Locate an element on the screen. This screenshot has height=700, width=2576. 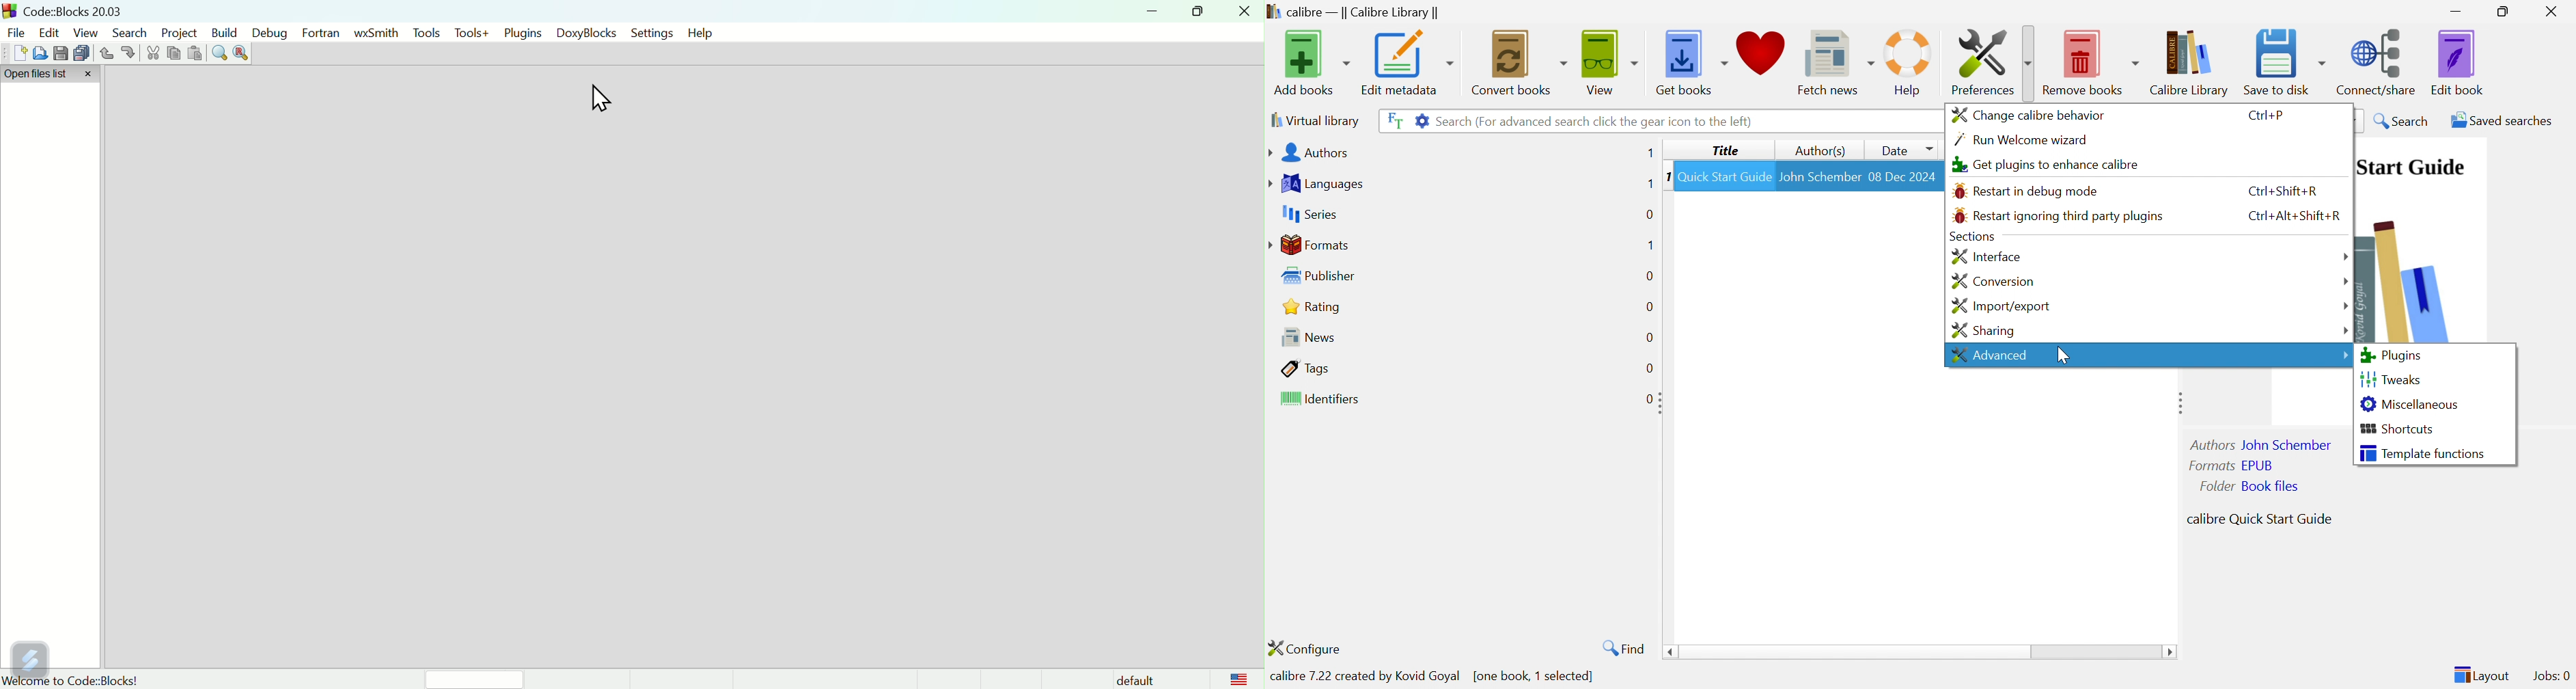
Calibre Library is located at coordinates (2193, 62).